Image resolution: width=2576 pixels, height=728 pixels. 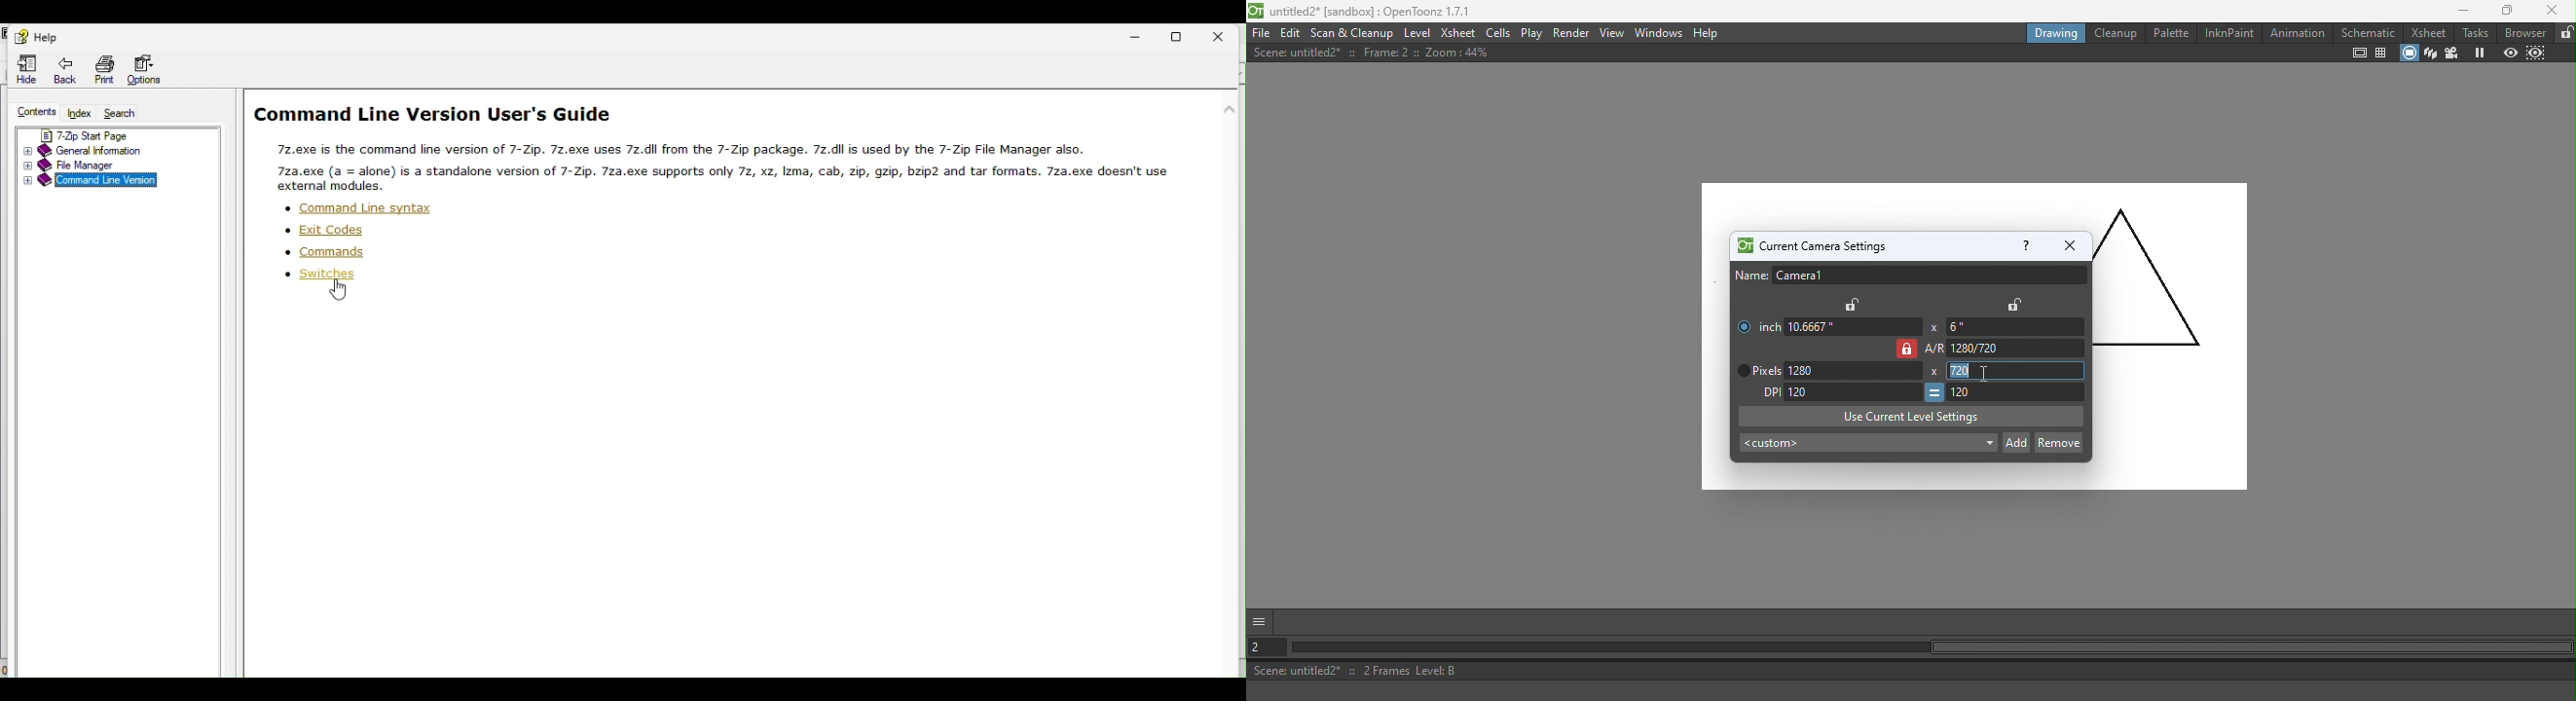 I want to click on Enter pixels, so click(x=1856, y=371).